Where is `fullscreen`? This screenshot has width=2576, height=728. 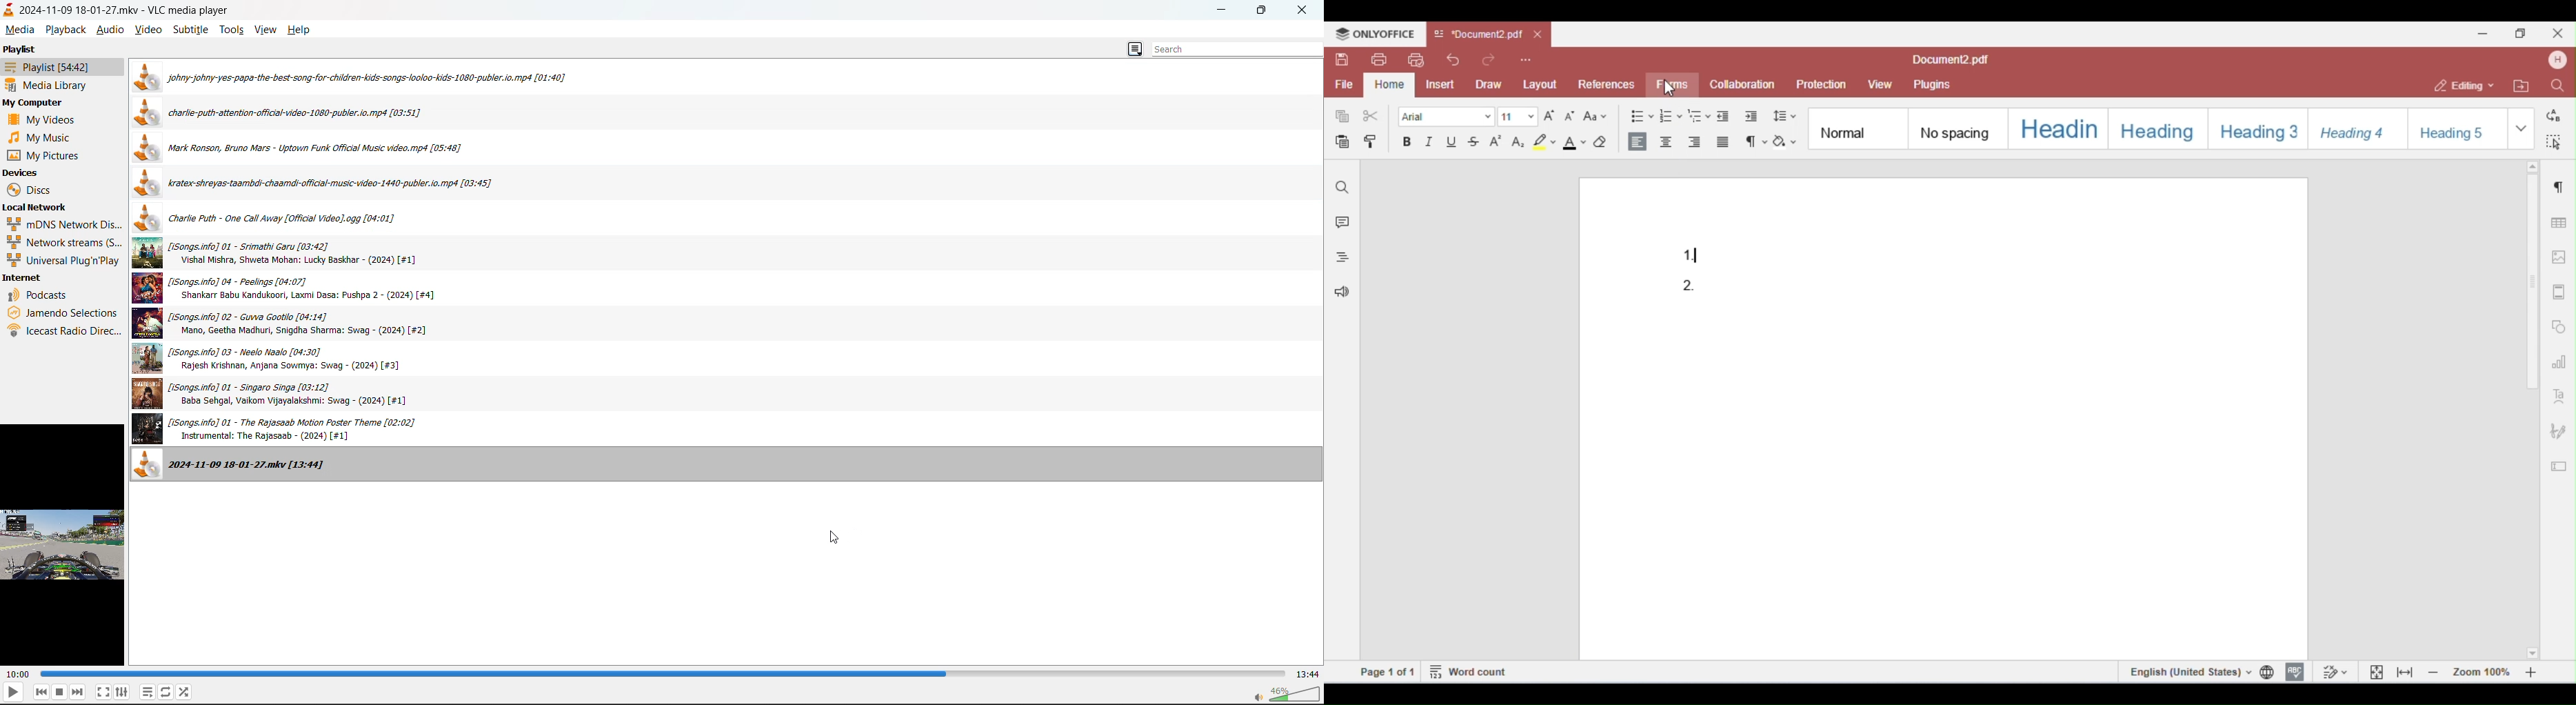
fullscreen is located at coordinates (102, 691).